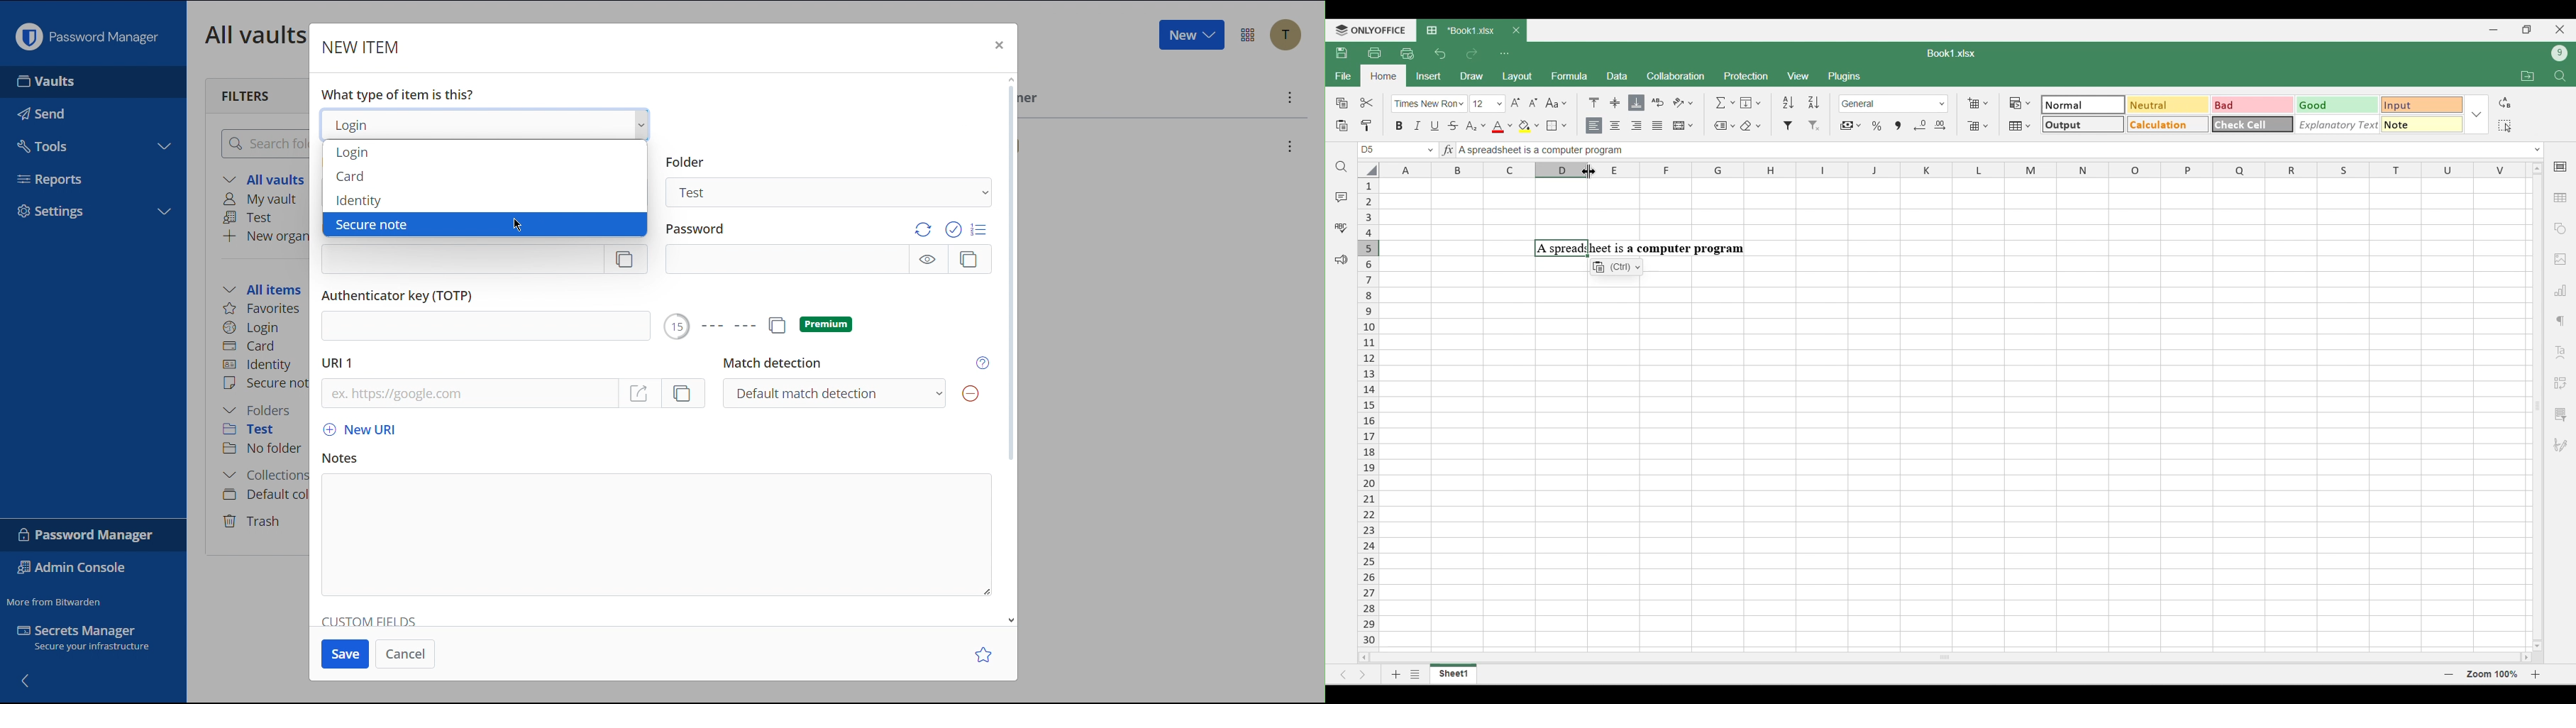 This screenshot has width=2576, height=728. I want to click on Minimize, so click(2494, 30).